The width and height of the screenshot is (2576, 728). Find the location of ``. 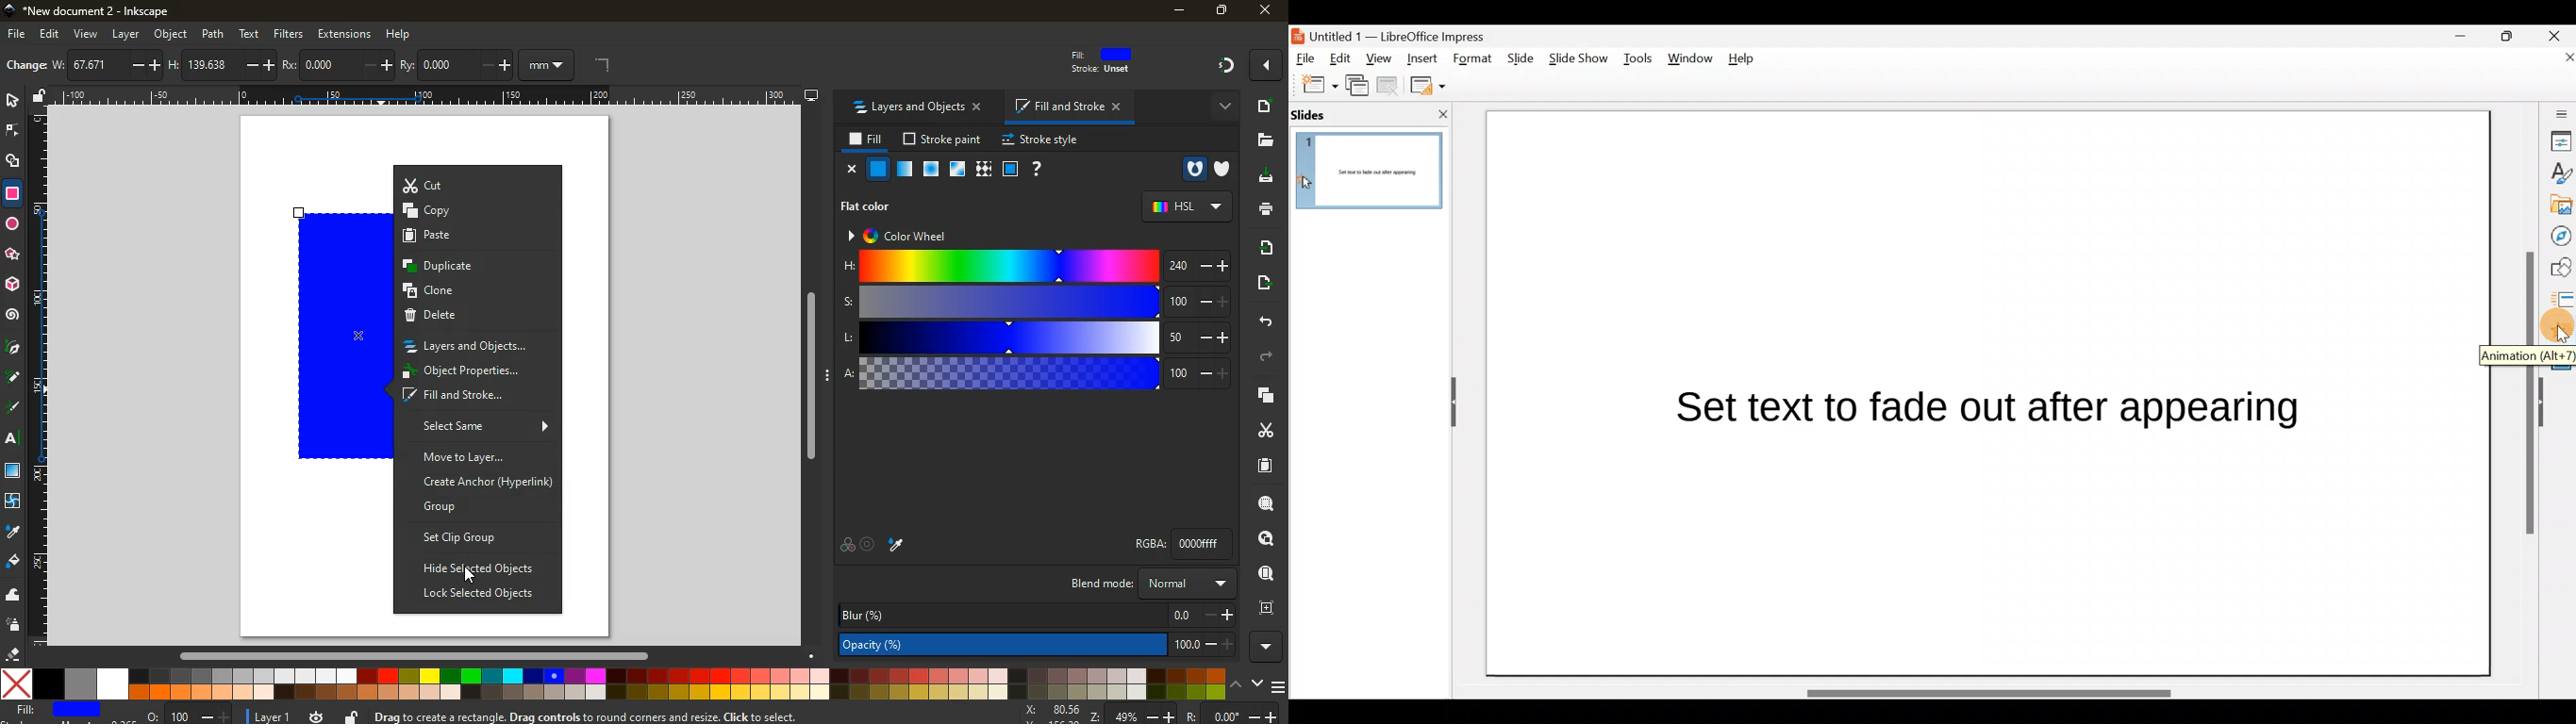

 is located at coordinates (469, 575).